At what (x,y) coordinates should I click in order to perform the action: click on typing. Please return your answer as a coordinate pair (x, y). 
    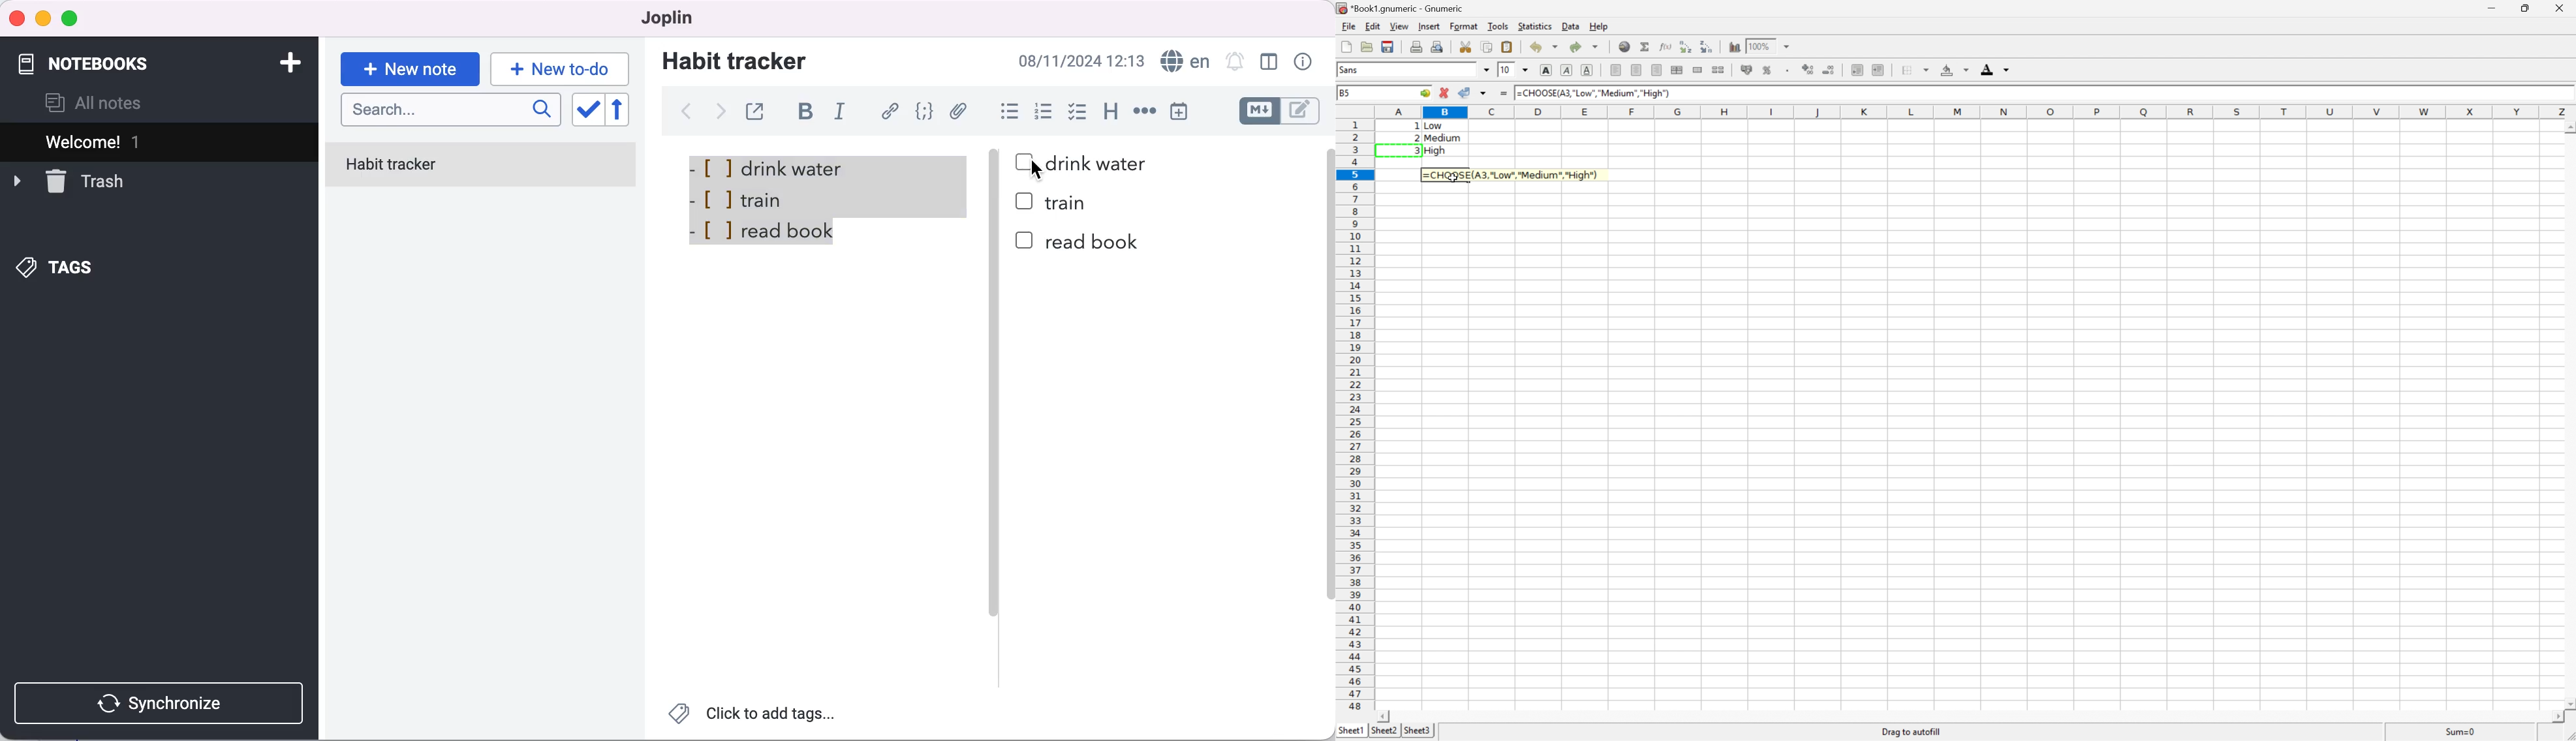
    Looking at the image, I should click on (560, 68).